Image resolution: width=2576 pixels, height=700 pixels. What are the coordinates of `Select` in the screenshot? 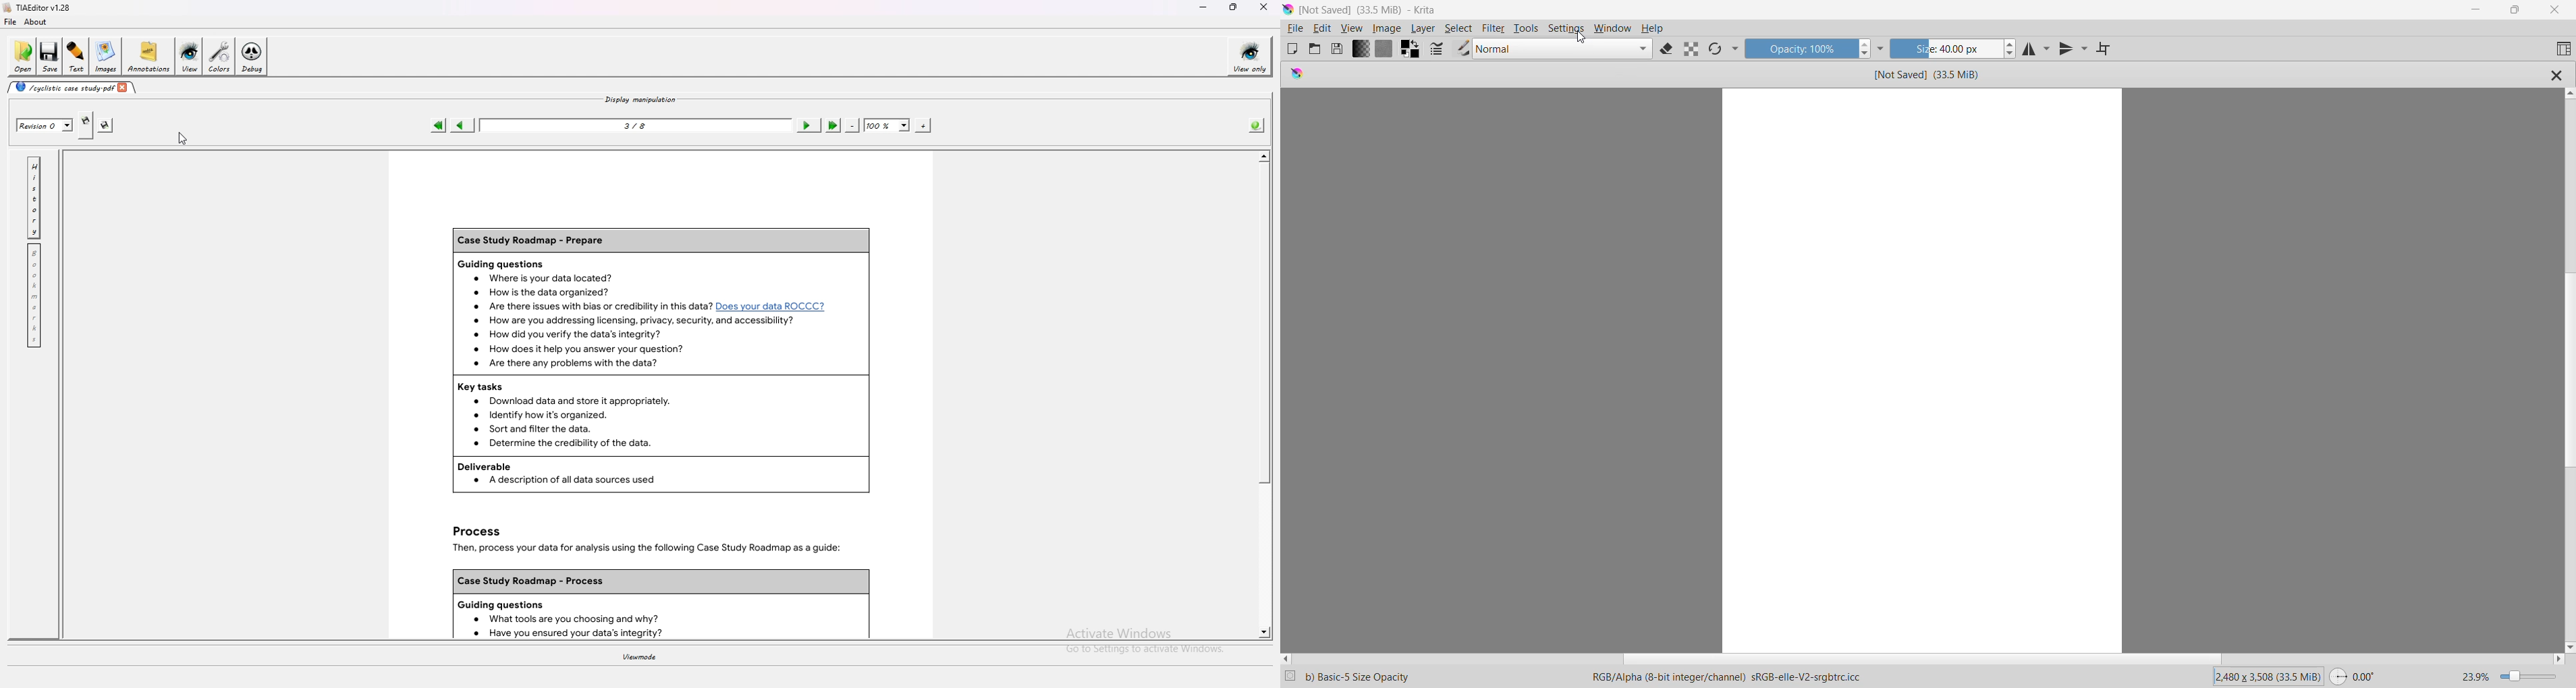 It's located at (1458, 27).